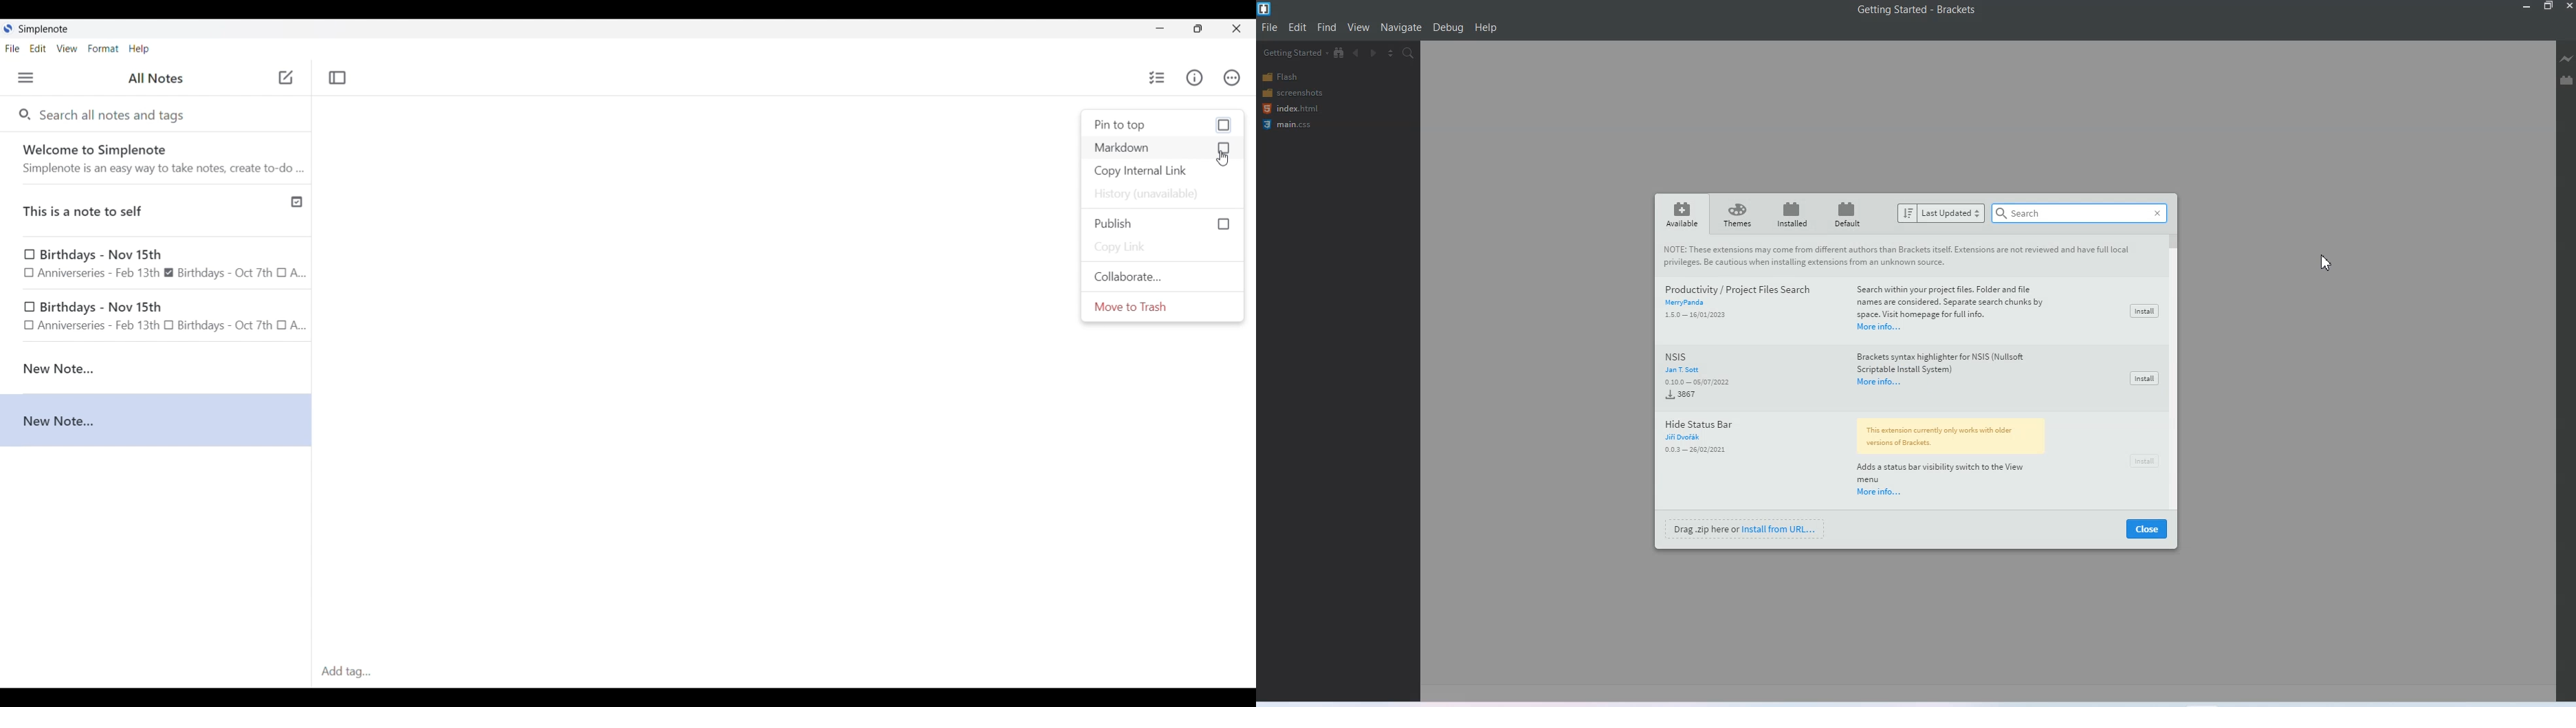 The height and width of the screenshot is (728, 2576). What do you see at coordinates (103, 48) in the screenshot?
I see `Format menu` at bounding box center [103, 48].